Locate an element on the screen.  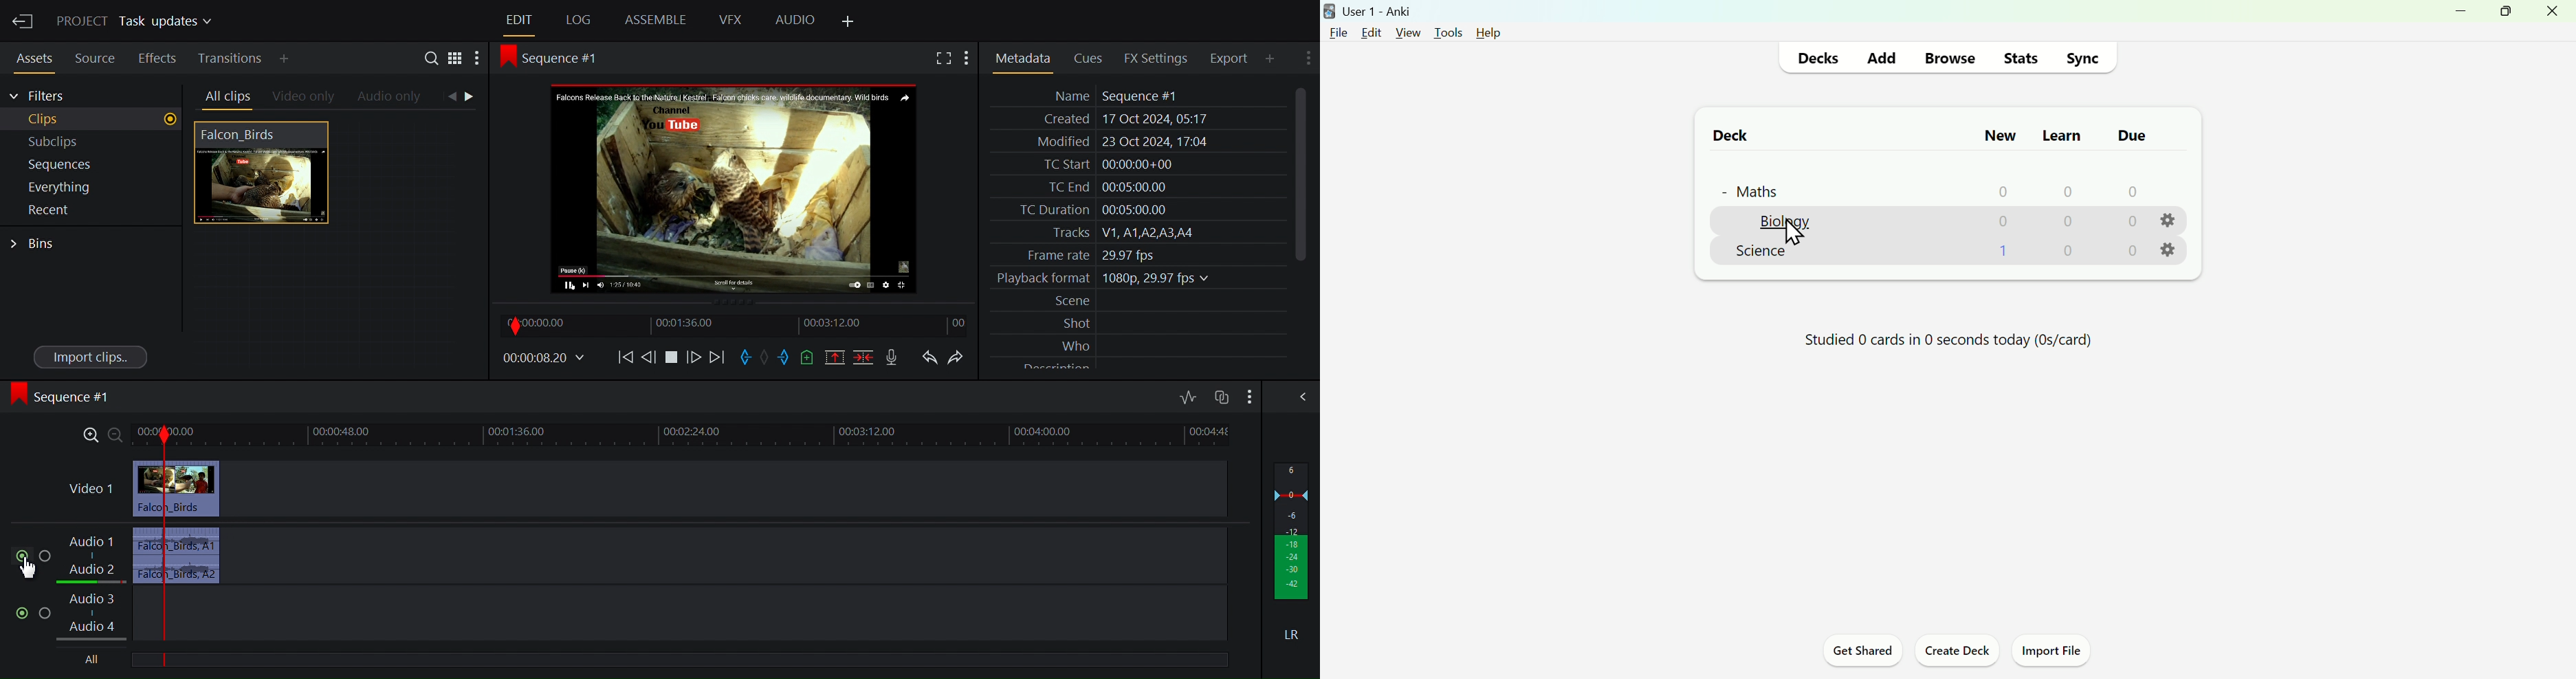
Science is located at coordinates (1764, 252).